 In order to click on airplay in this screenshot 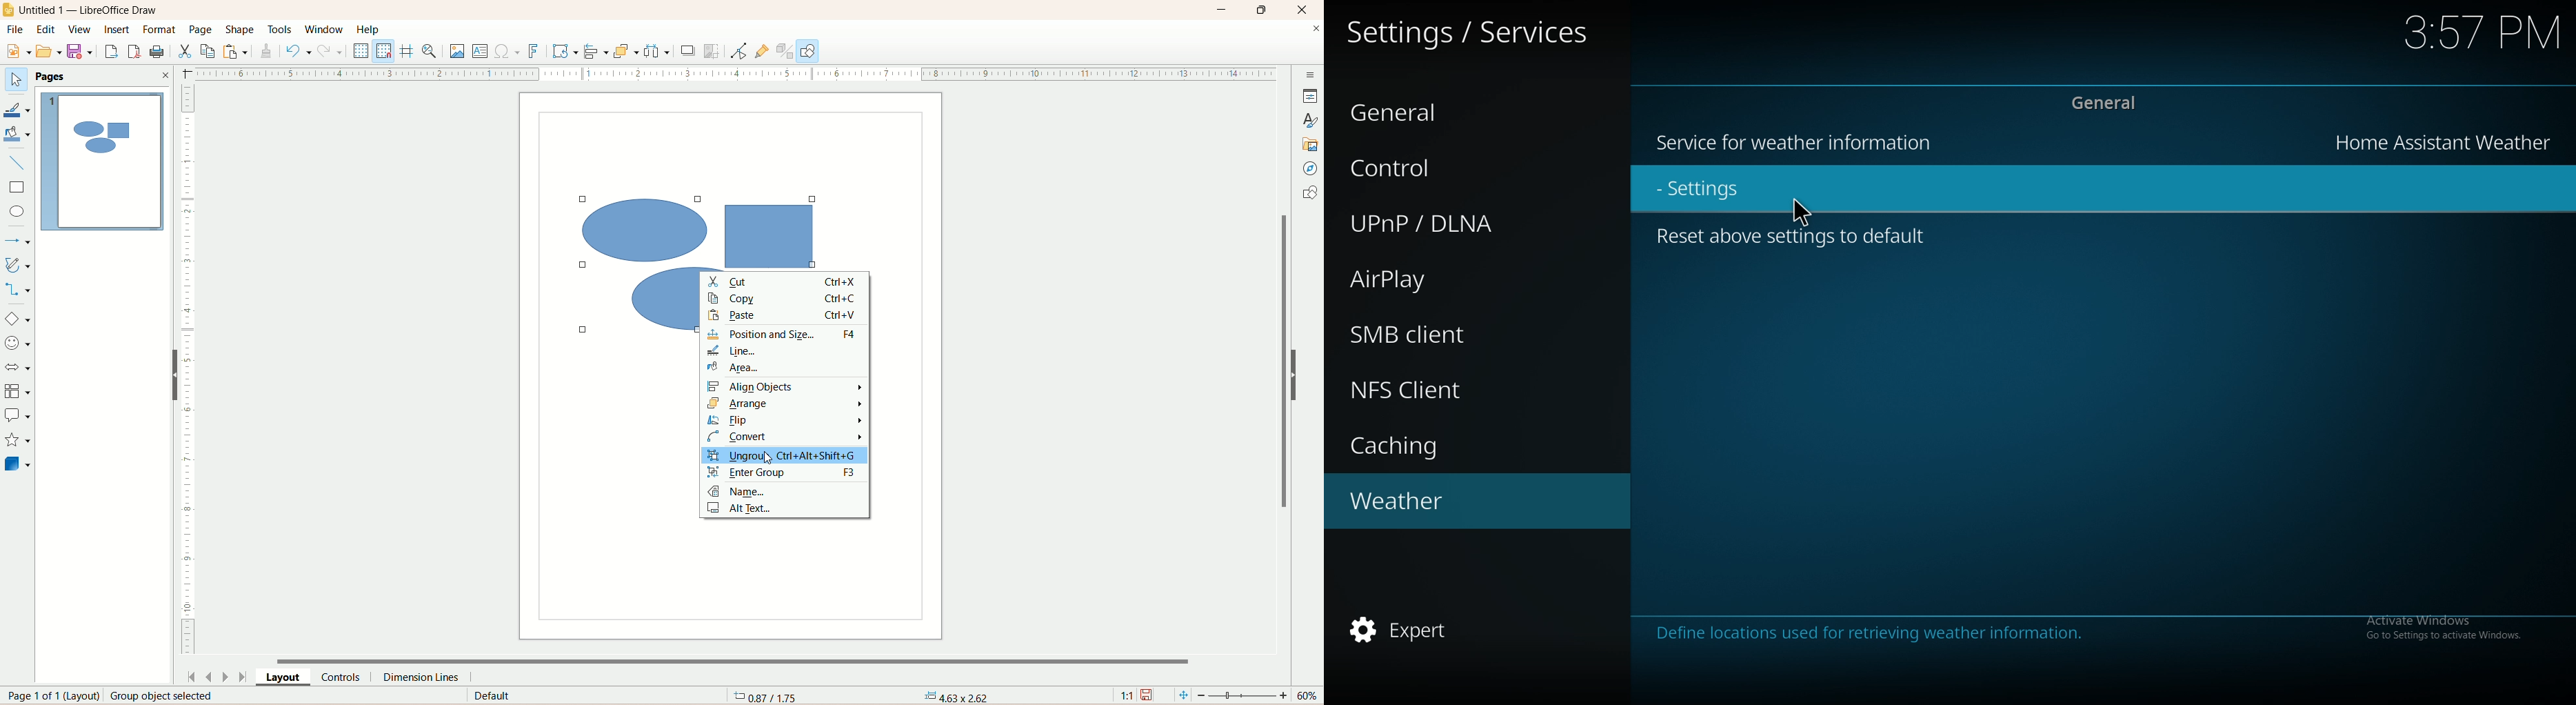, I will do `click(1450, 280)`.